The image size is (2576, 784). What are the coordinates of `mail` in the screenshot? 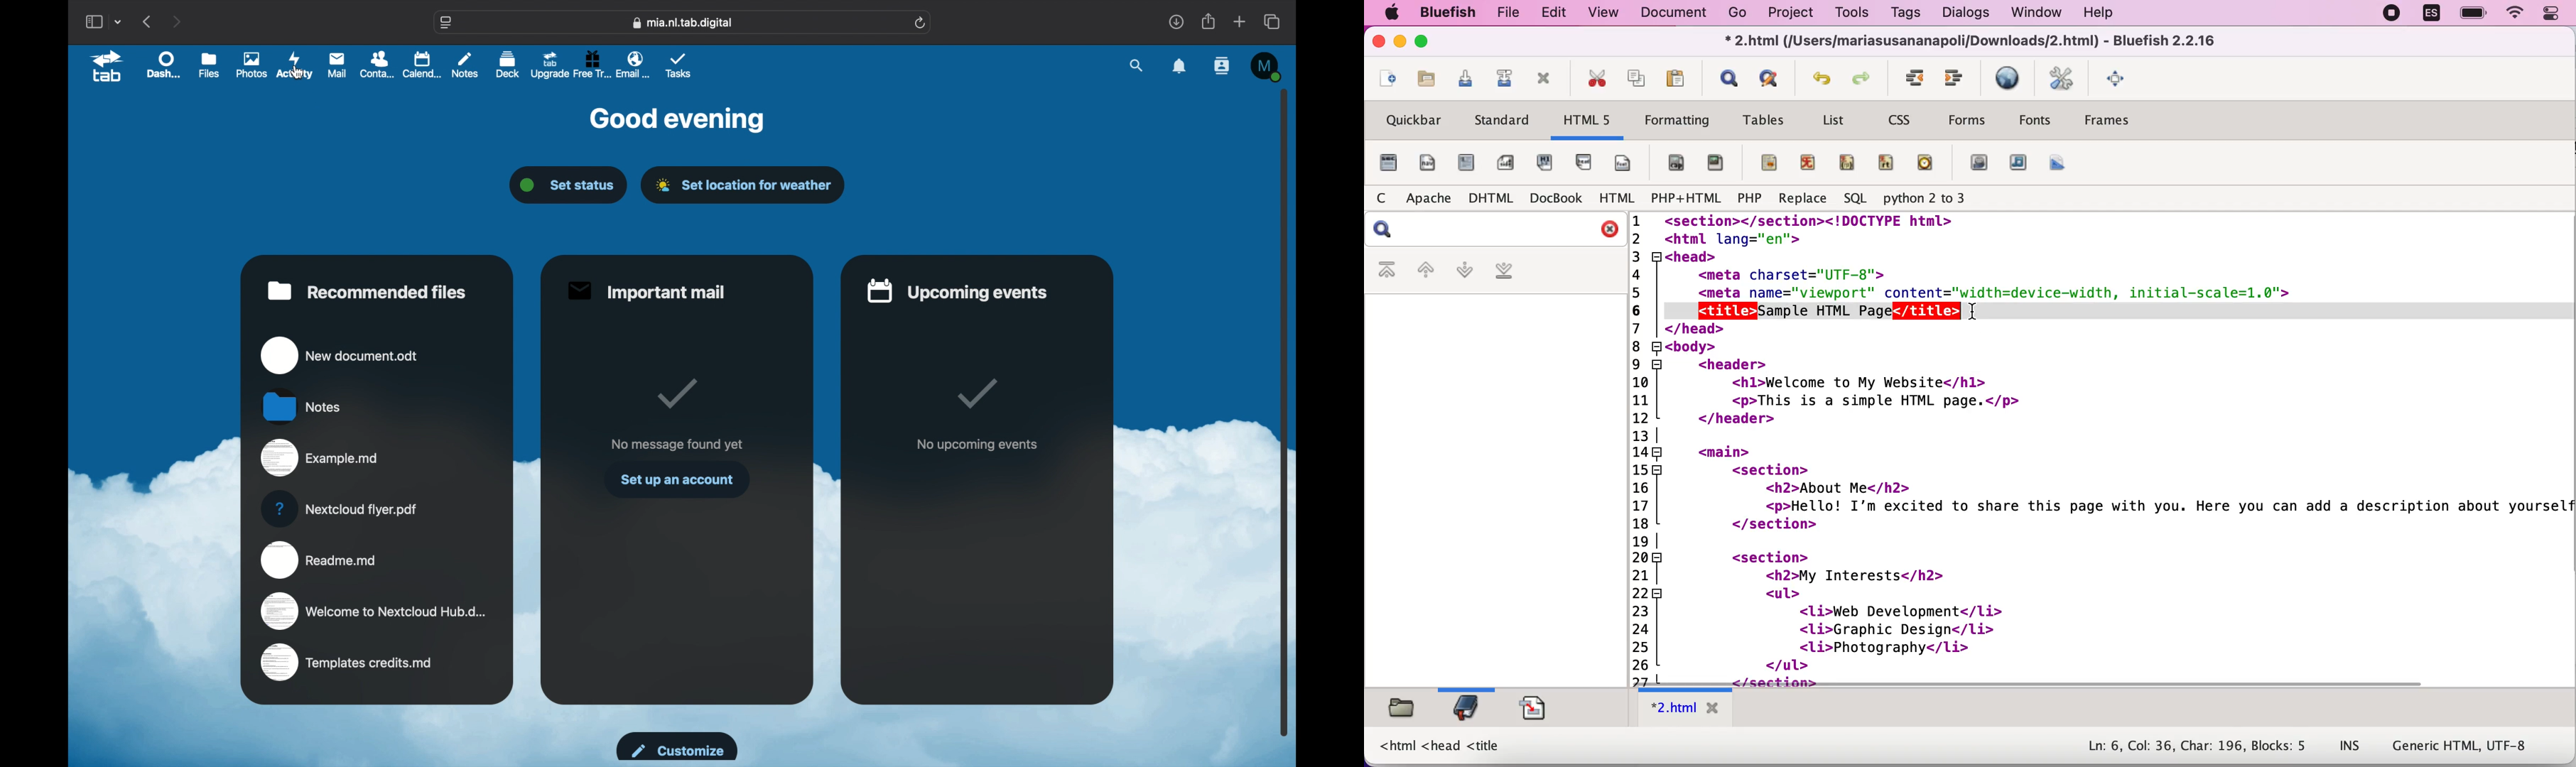 It's located at (338, 65).